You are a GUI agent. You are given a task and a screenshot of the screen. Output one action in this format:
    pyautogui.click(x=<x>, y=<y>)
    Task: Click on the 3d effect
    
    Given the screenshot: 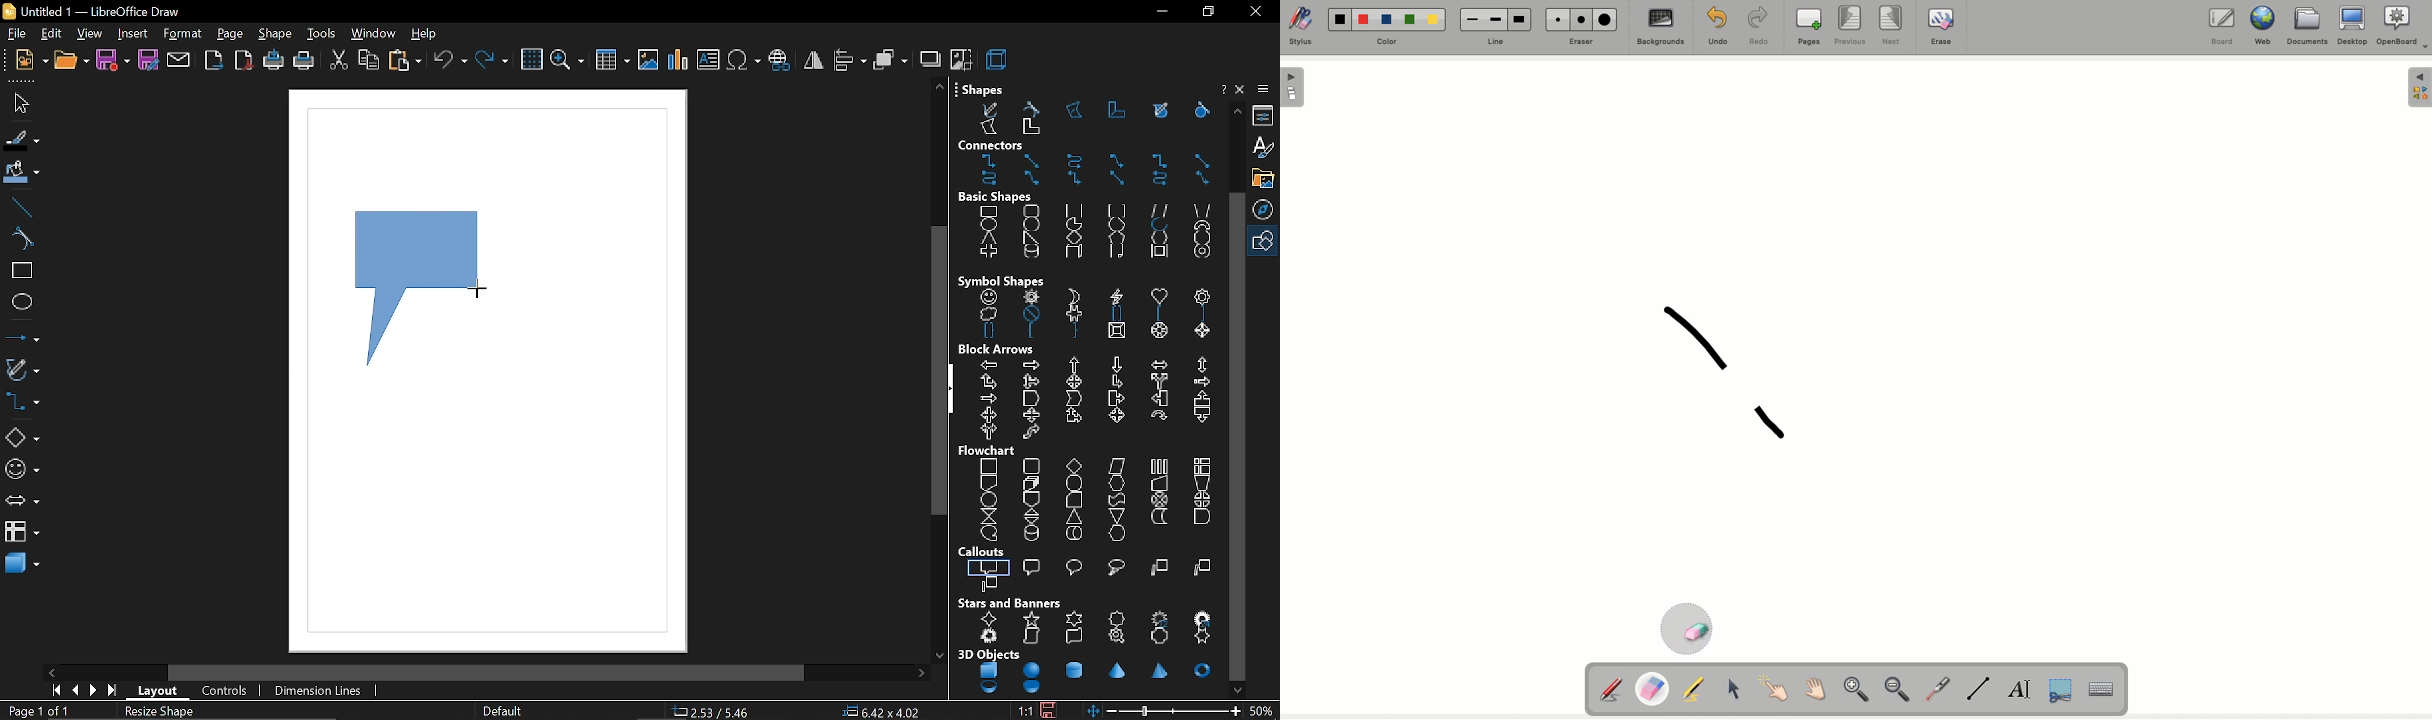 What is the action you would take?
    pyautogui.click(x=996, y=59)
    